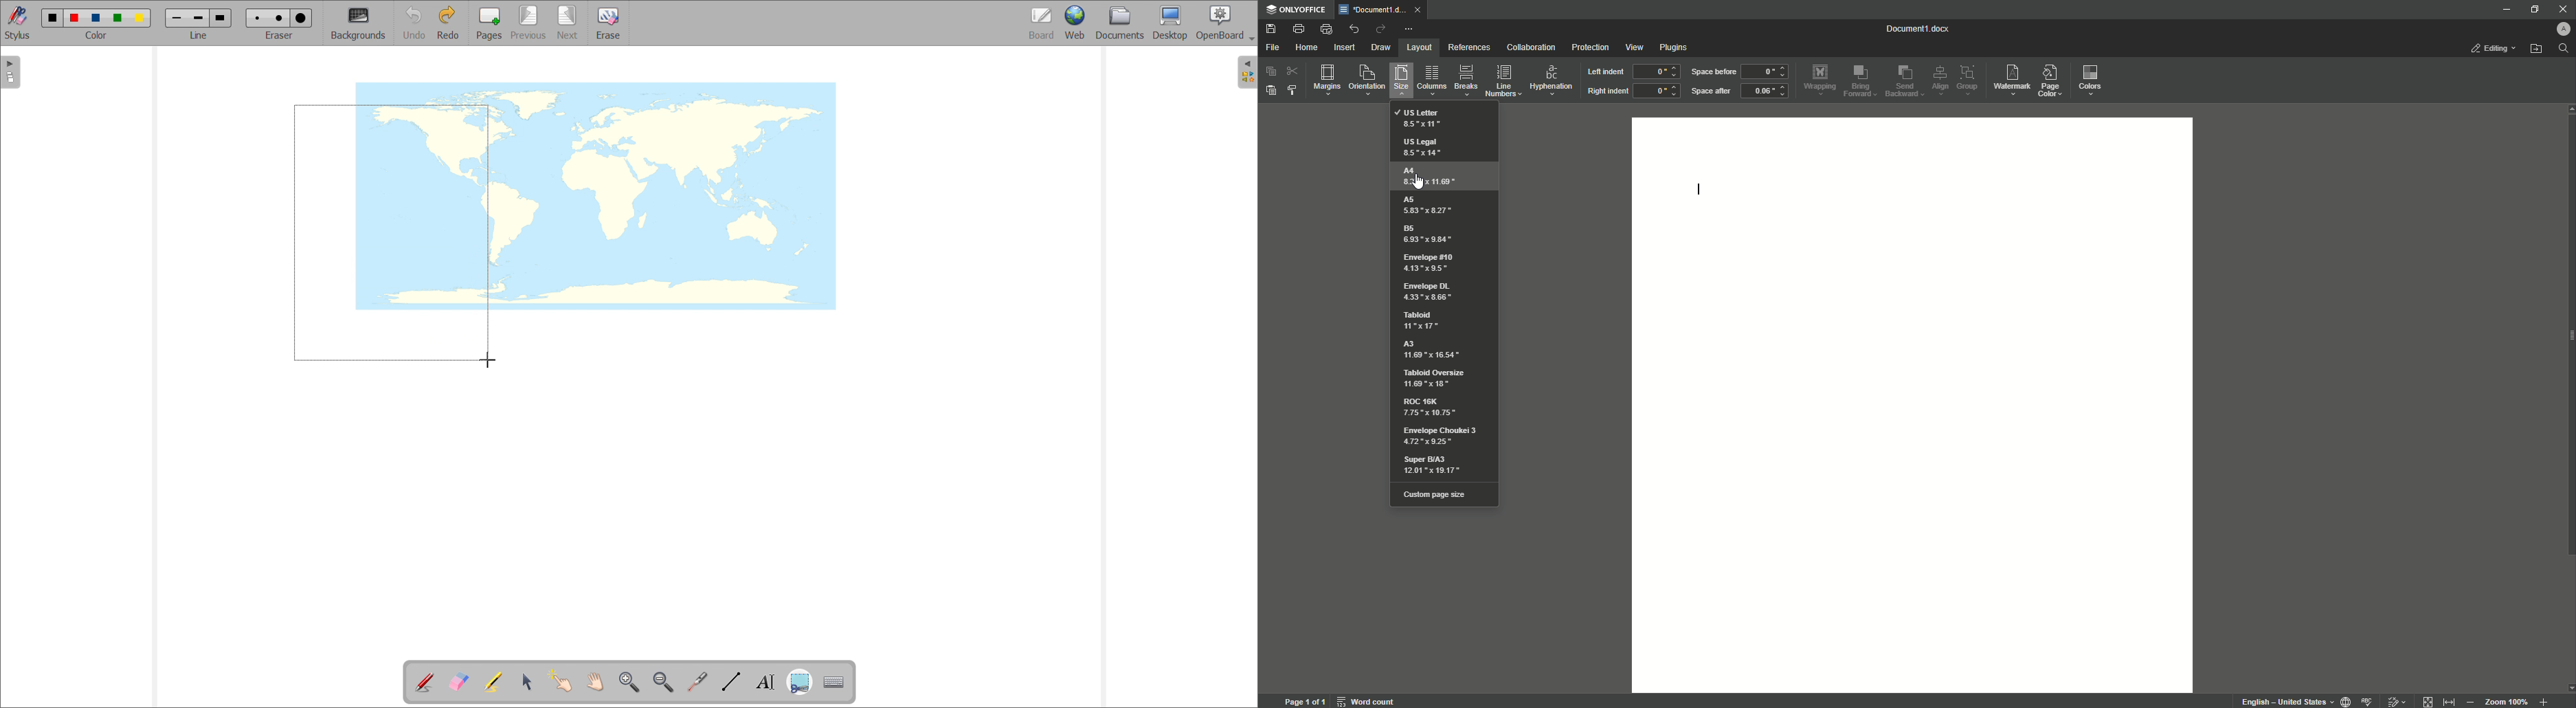  I want to click on A4, so click(1429, 176).